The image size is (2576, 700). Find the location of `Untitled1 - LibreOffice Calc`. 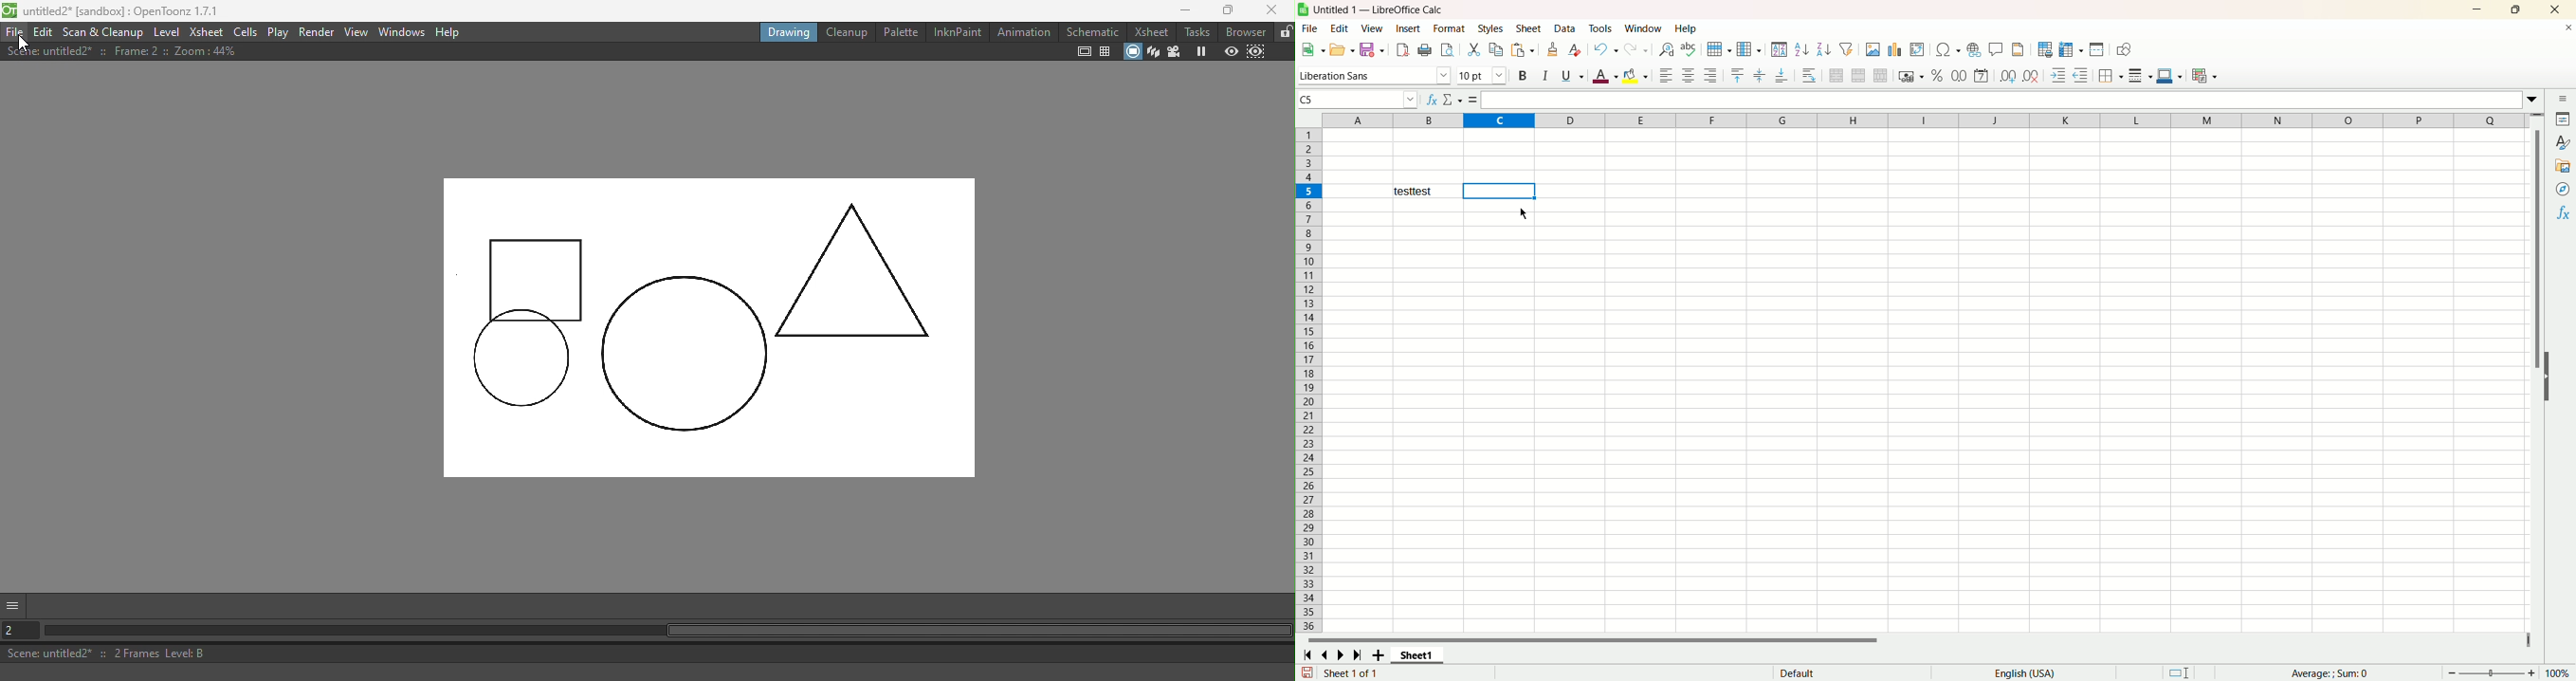

Untitled1 - LibreOffice Calc is located at coordinates (1377, 9).